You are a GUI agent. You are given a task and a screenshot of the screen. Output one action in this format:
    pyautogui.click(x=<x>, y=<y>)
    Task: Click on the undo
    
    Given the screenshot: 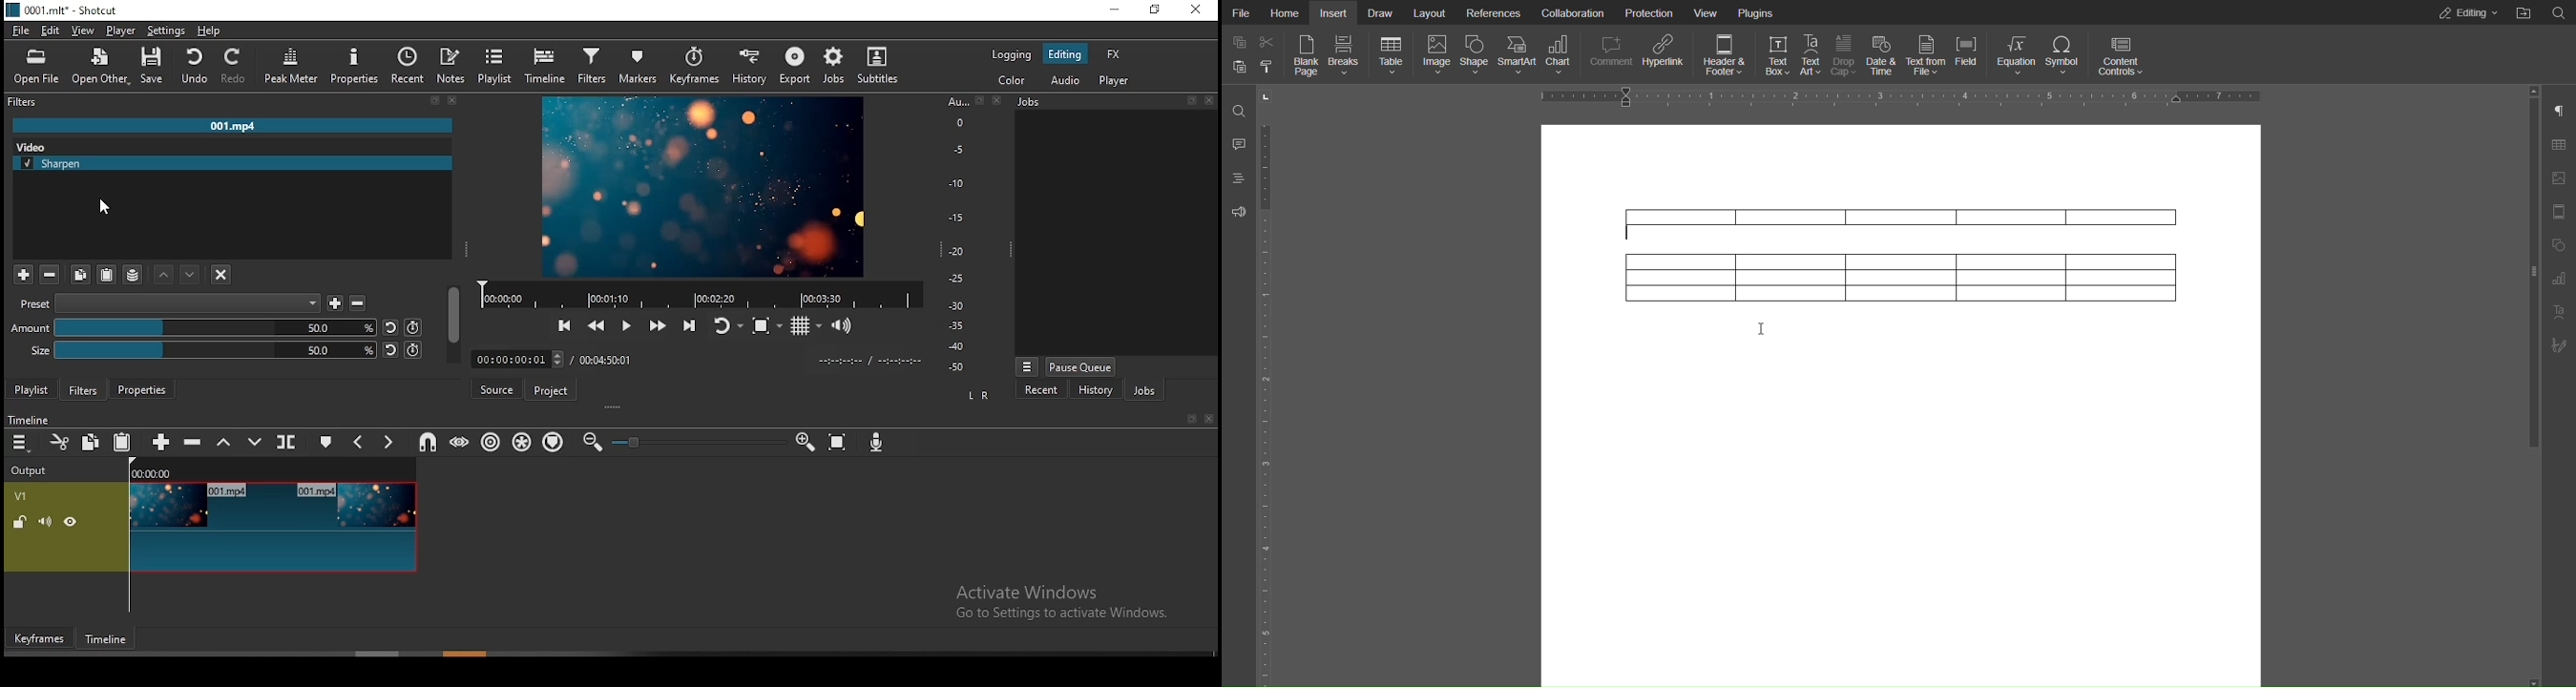 What is the action you would take?
    pyautogui.click(x=194, y=67)
    